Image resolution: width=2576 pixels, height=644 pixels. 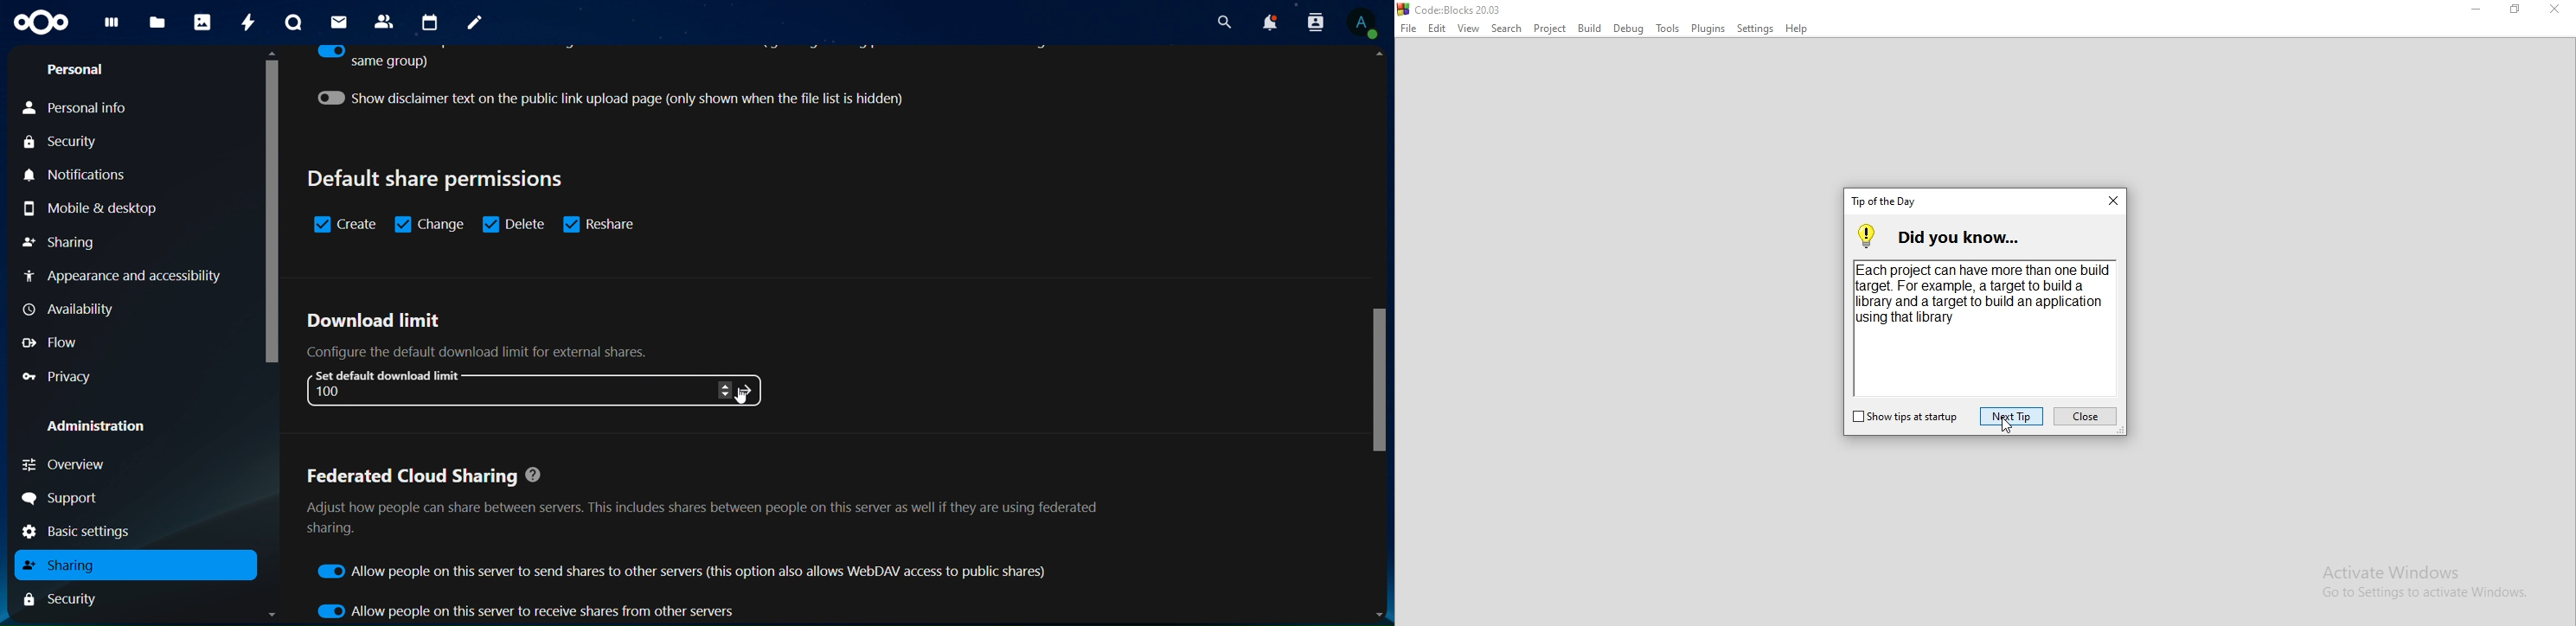 I want to click on Tools , so click(x=1668, y=27).